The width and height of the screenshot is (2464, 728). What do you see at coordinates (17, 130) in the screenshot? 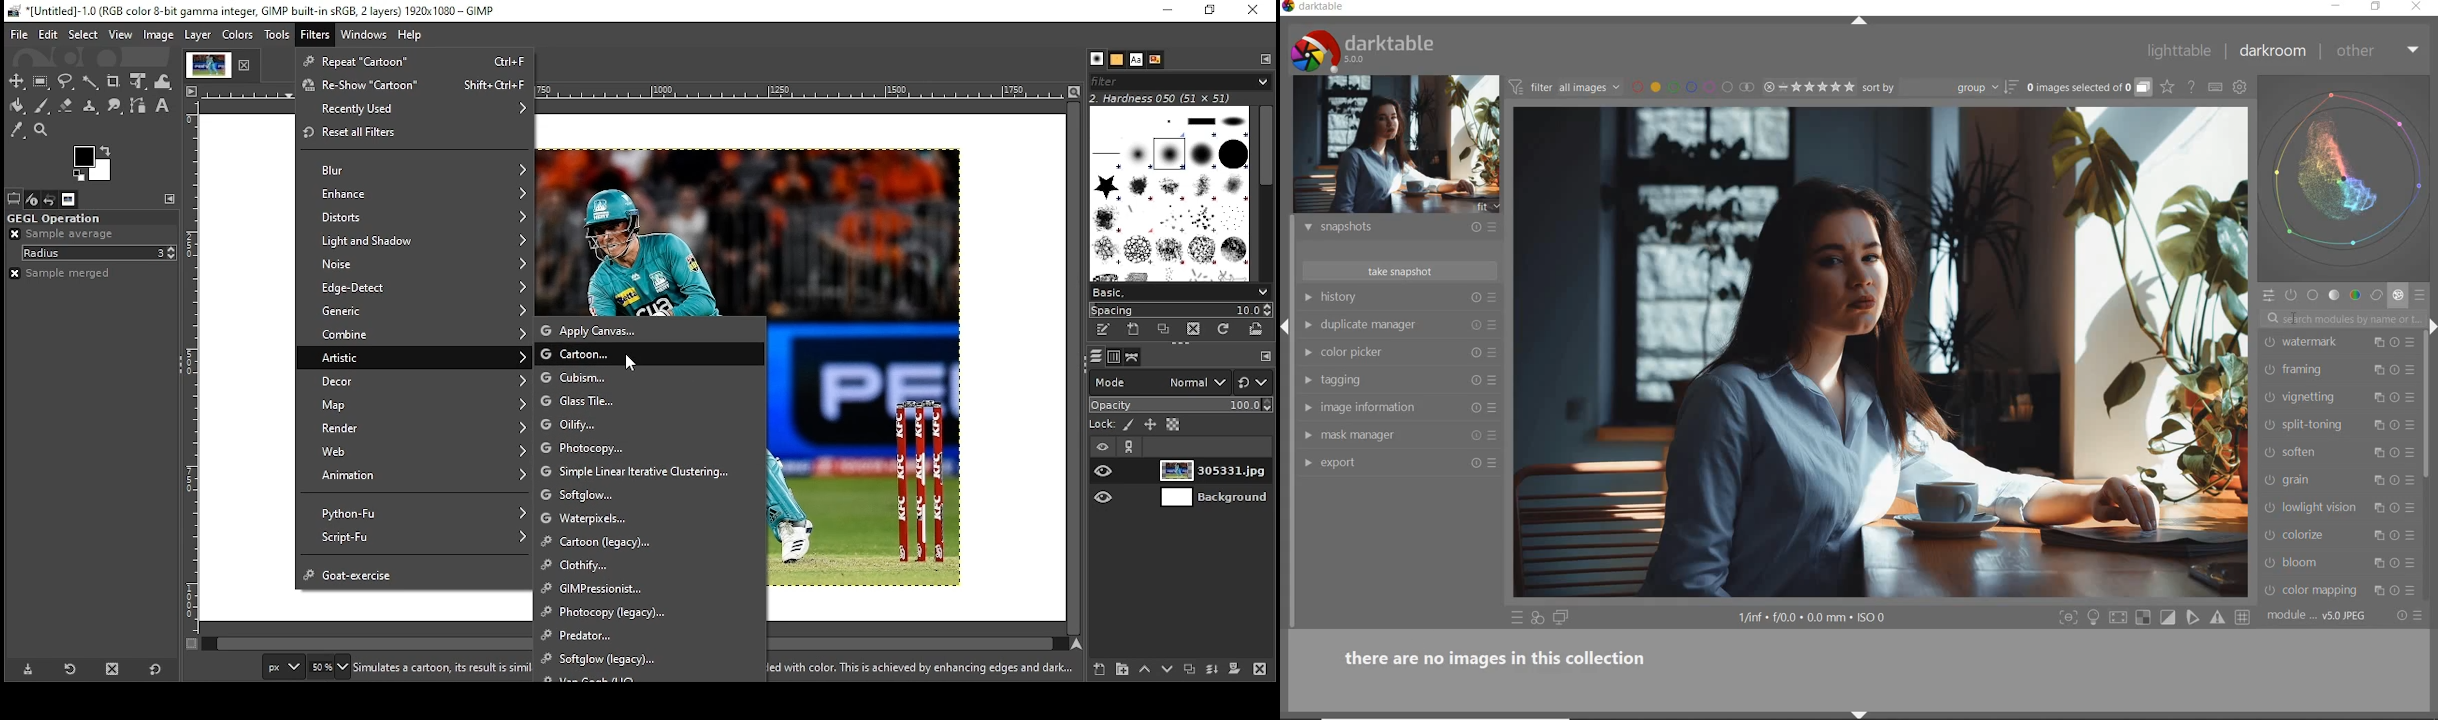
I see `color picker tool` at bounding box center [17, 130].